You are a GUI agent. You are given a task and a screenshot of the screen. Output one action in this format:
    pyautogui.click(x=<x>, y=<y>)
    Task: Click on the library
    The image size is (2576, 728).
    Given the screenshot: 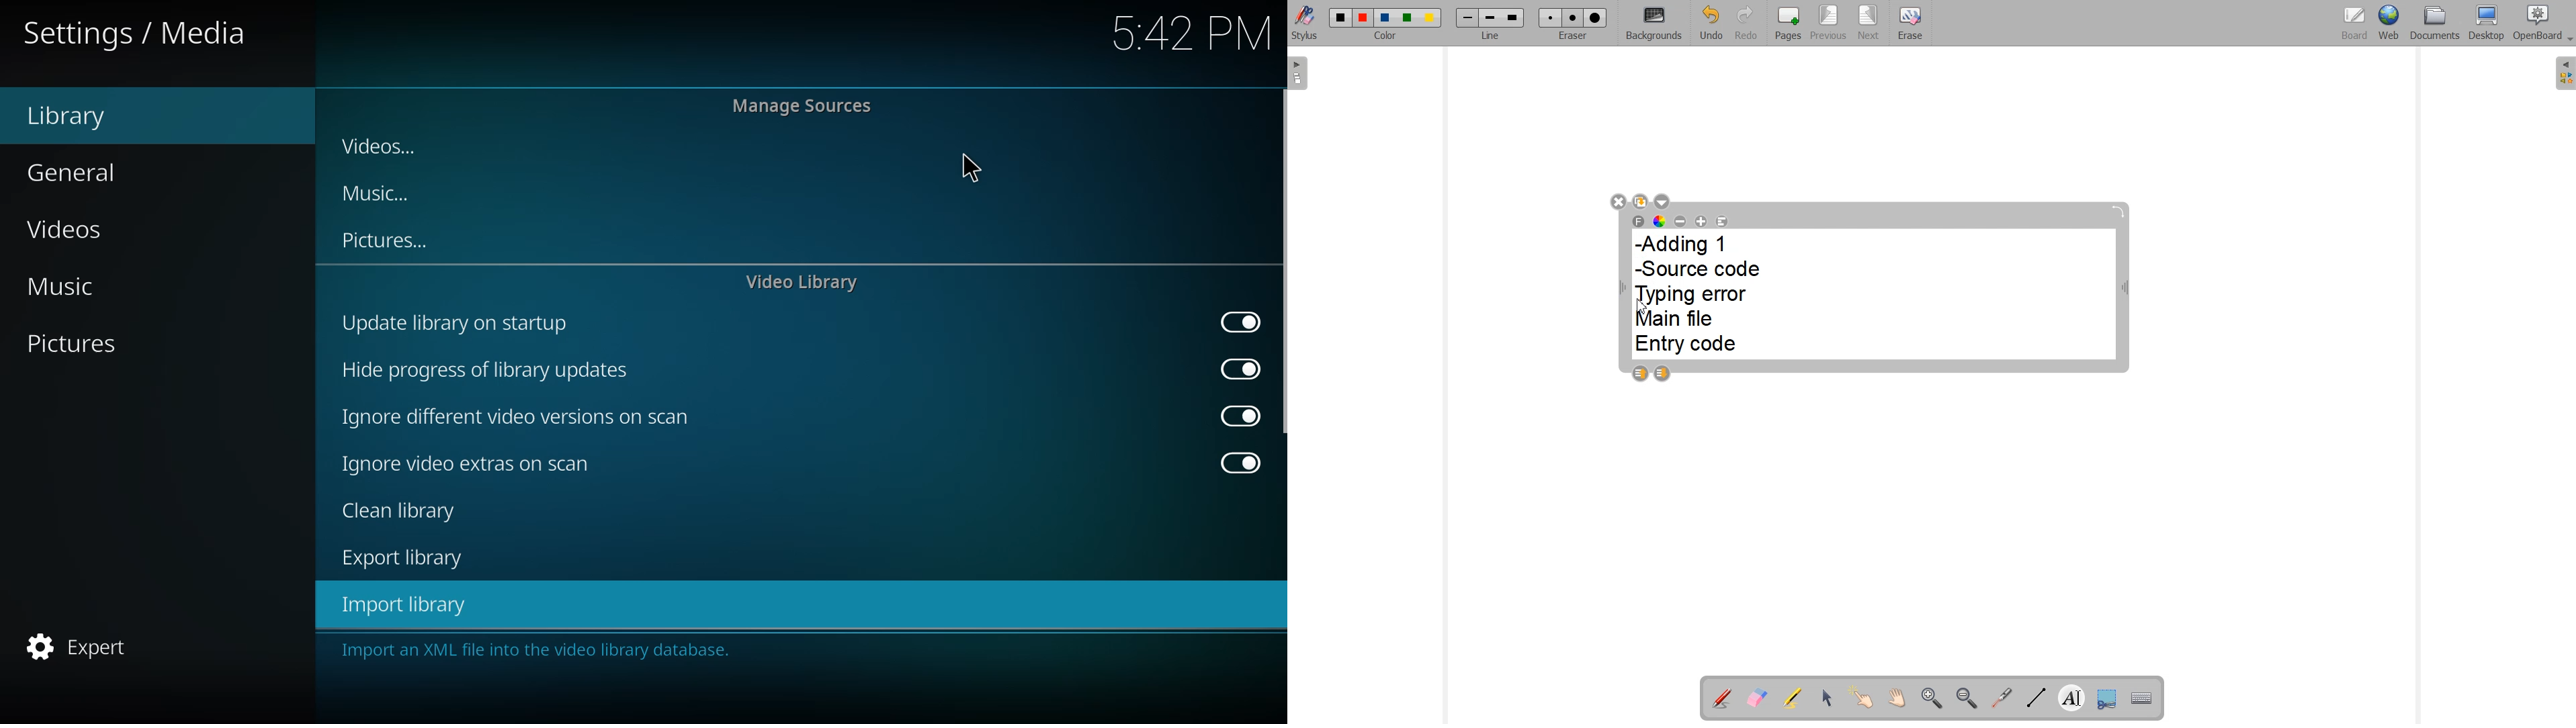 What is the action you would take?
    pyautogui.click(x=71, y=116)
    